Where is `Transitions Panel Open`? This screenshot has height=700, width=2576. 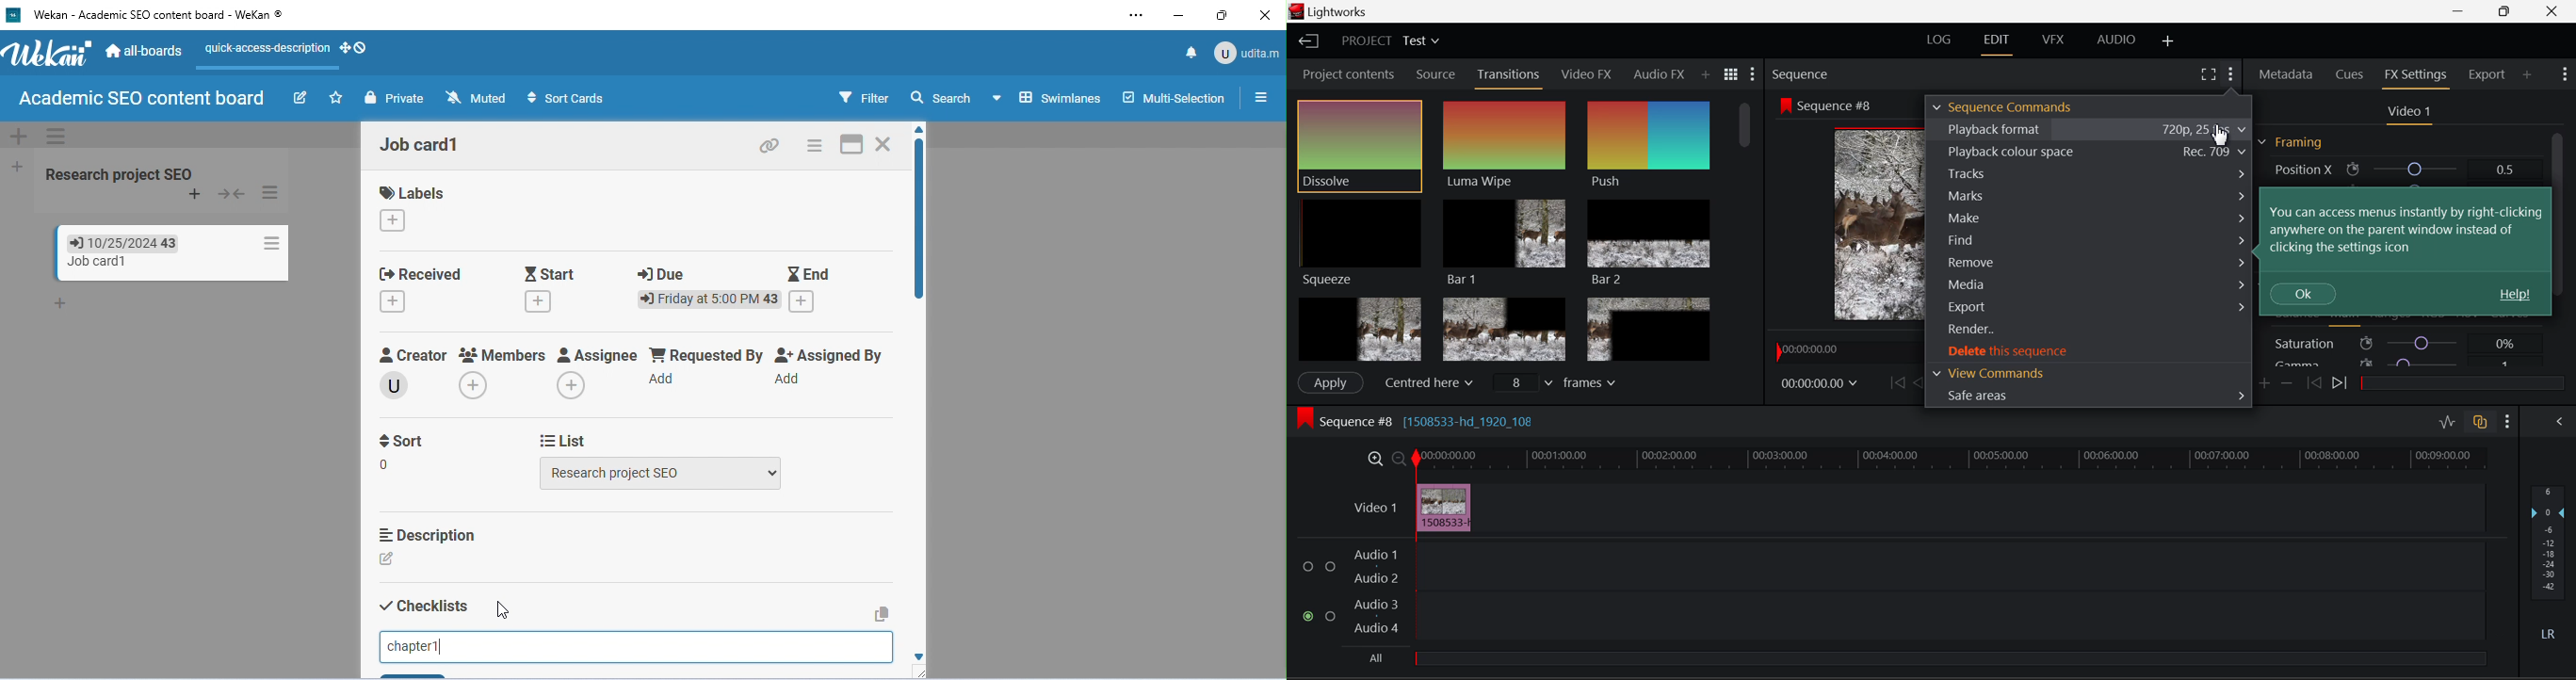
Transitions Panel Open is located at coordinates (1511, 75).